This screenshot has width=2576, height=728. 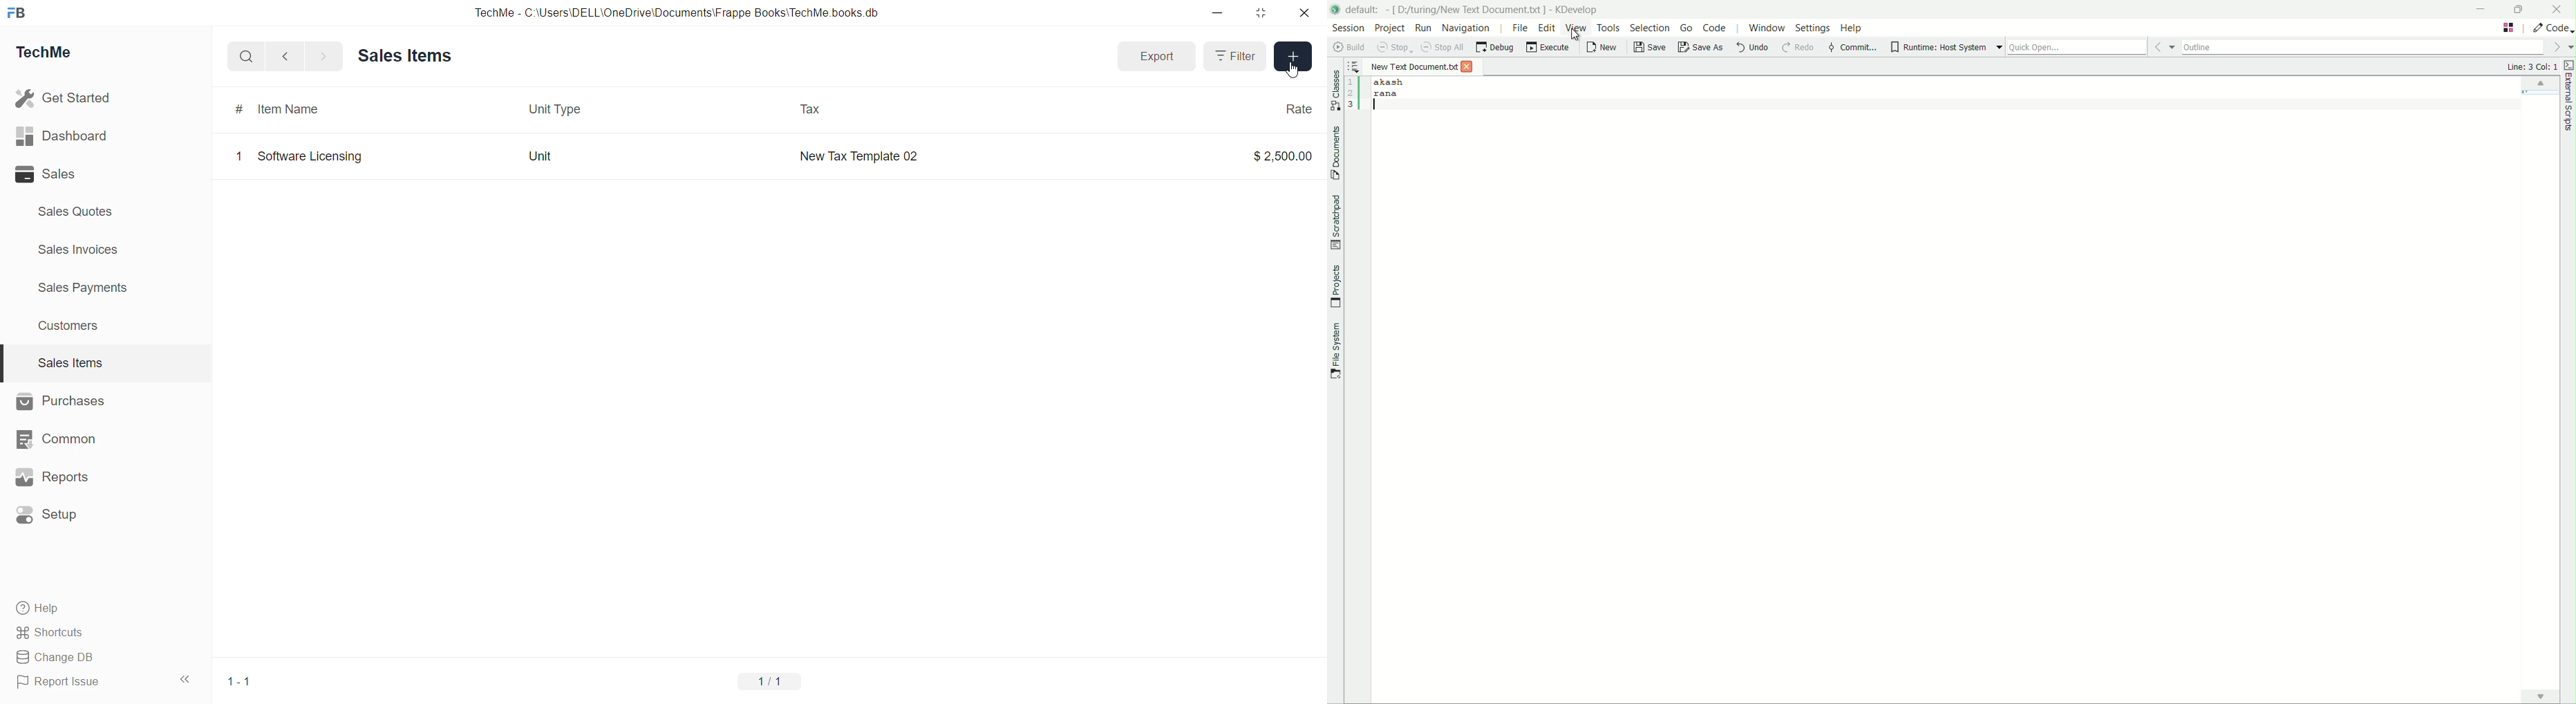 What do you see at coordinates (1261, 13) in the screenshot?
I see `resize` at bounding box center [1261, 13].